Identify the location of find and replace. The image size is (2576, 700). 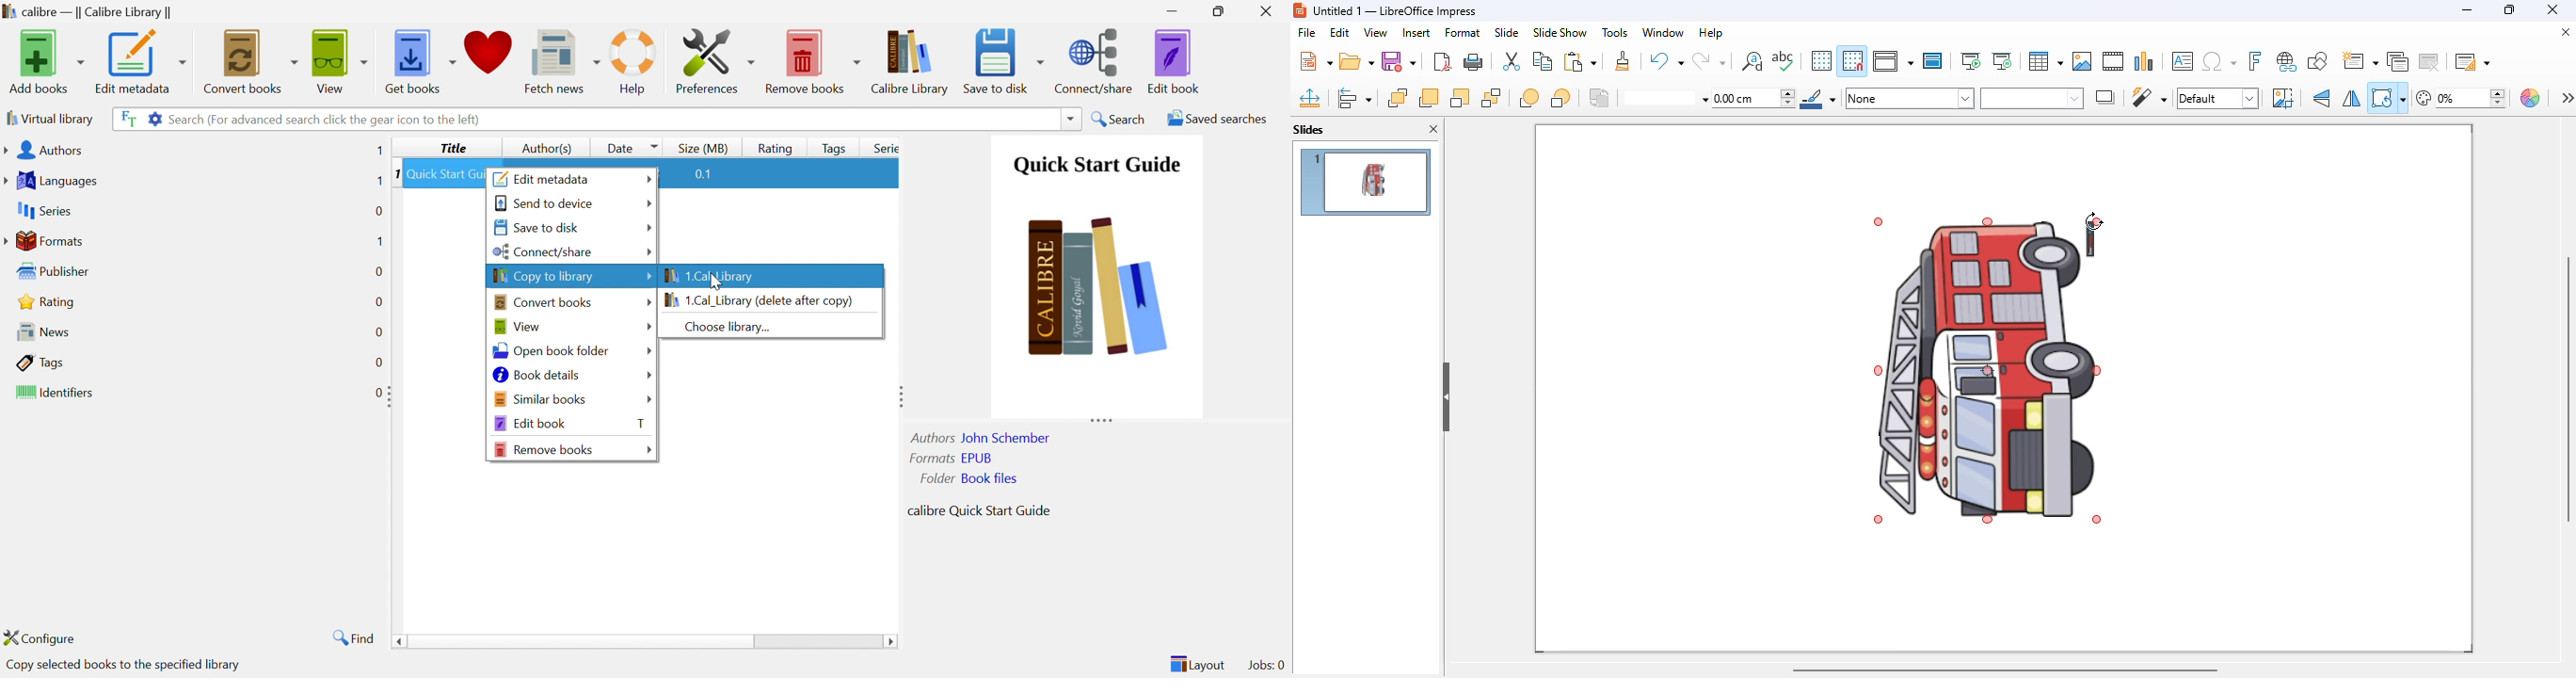
(1752, 60).